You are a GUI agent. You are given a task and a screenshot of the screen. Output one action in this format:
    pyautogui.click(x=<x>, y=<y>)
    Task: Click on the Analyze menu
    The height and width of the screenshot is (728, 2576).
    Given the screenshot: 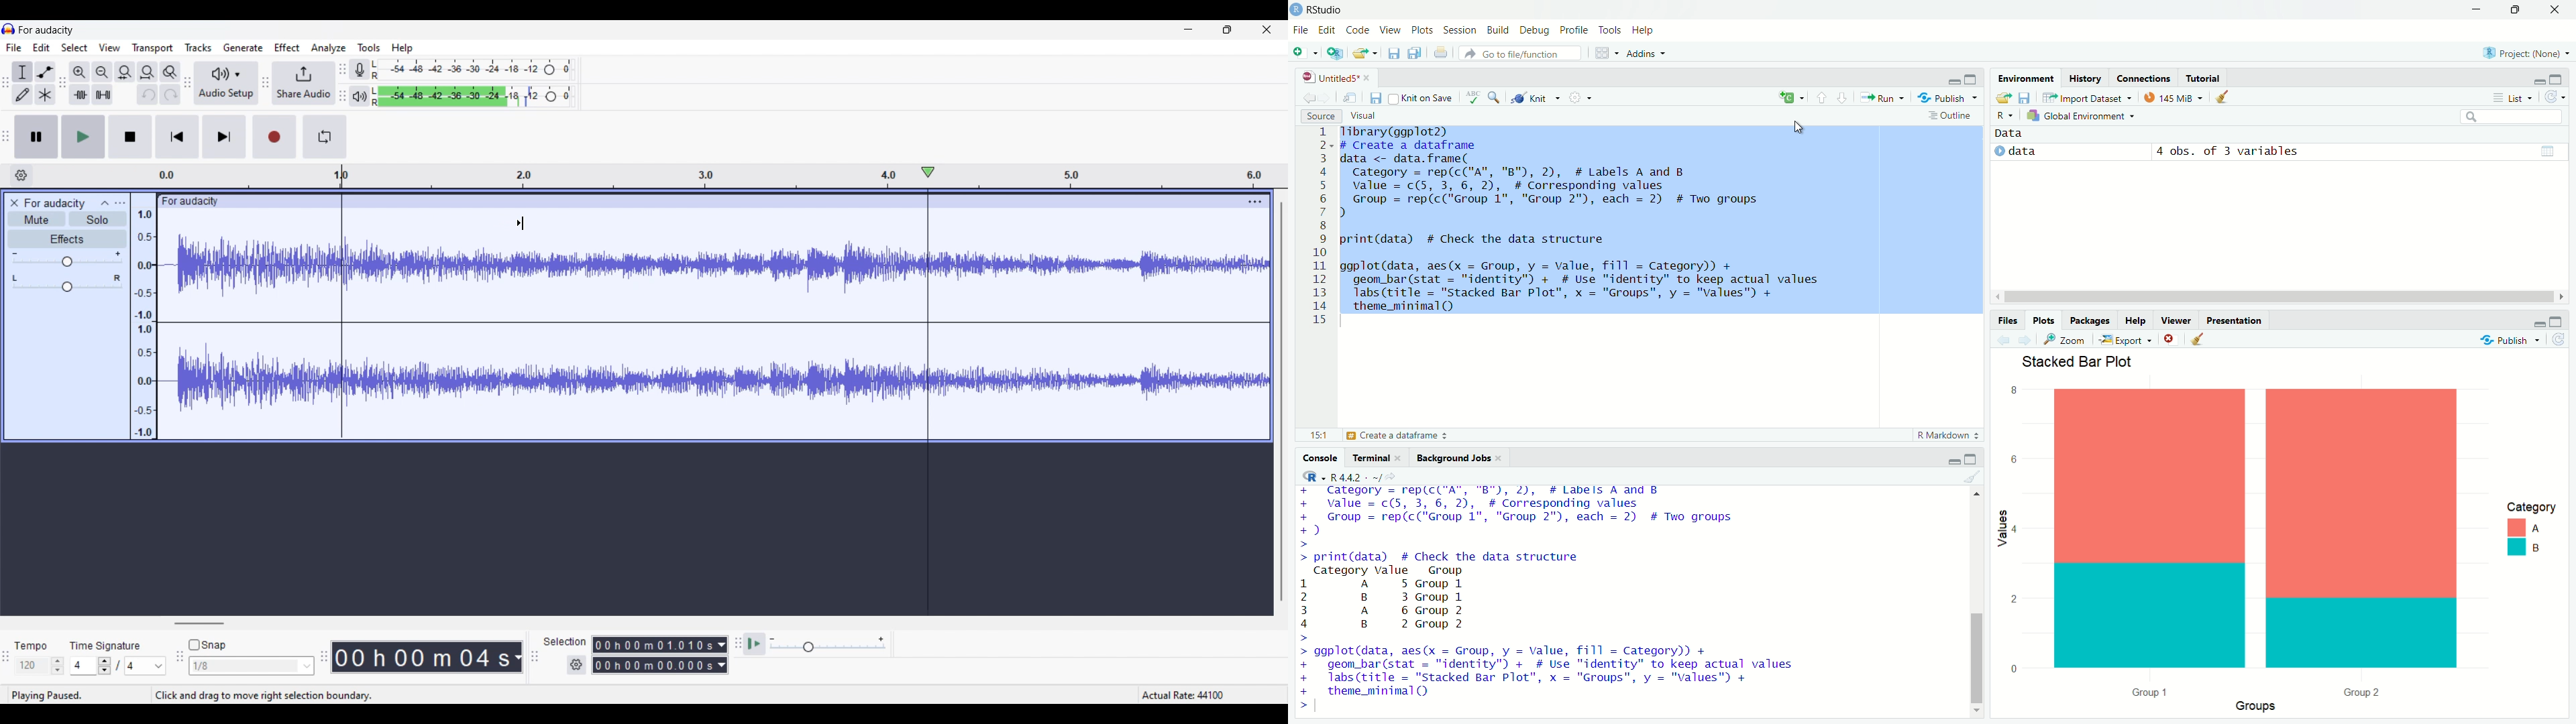 What is the action you would take?
    pyautogui.click(x=328, y=48)
    